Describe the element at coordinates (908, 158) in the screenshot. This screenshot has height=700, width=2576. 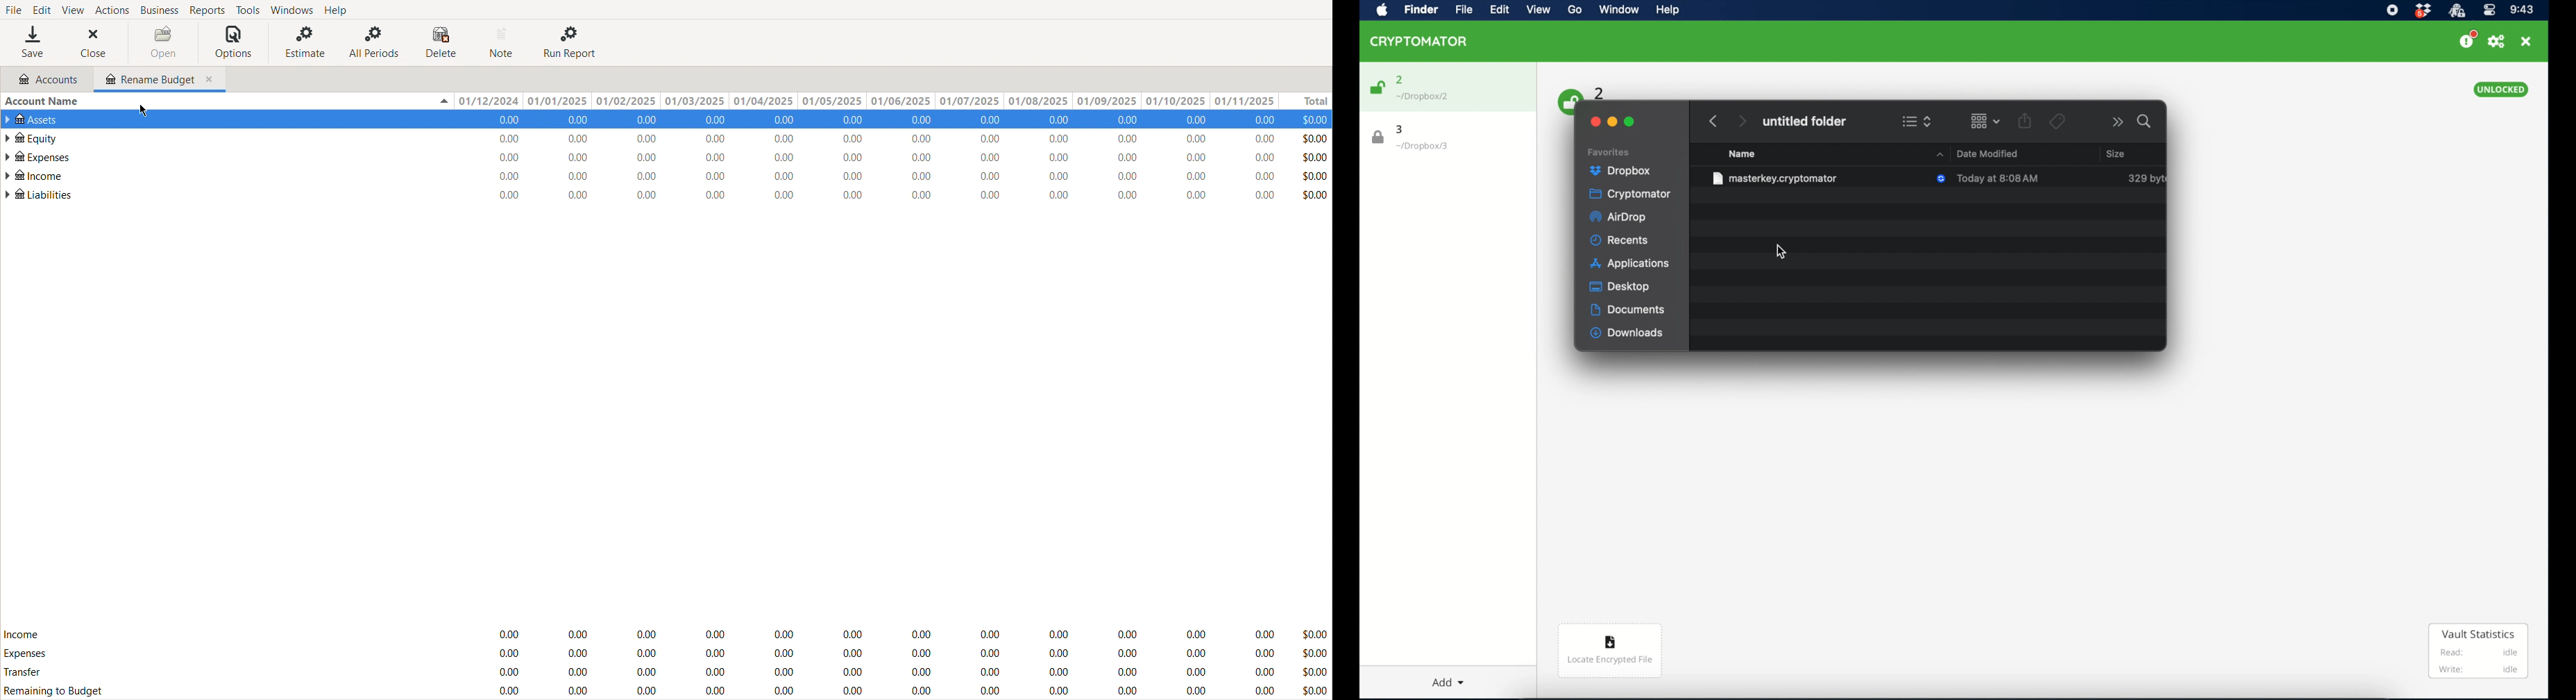
I see `Values` at that location.